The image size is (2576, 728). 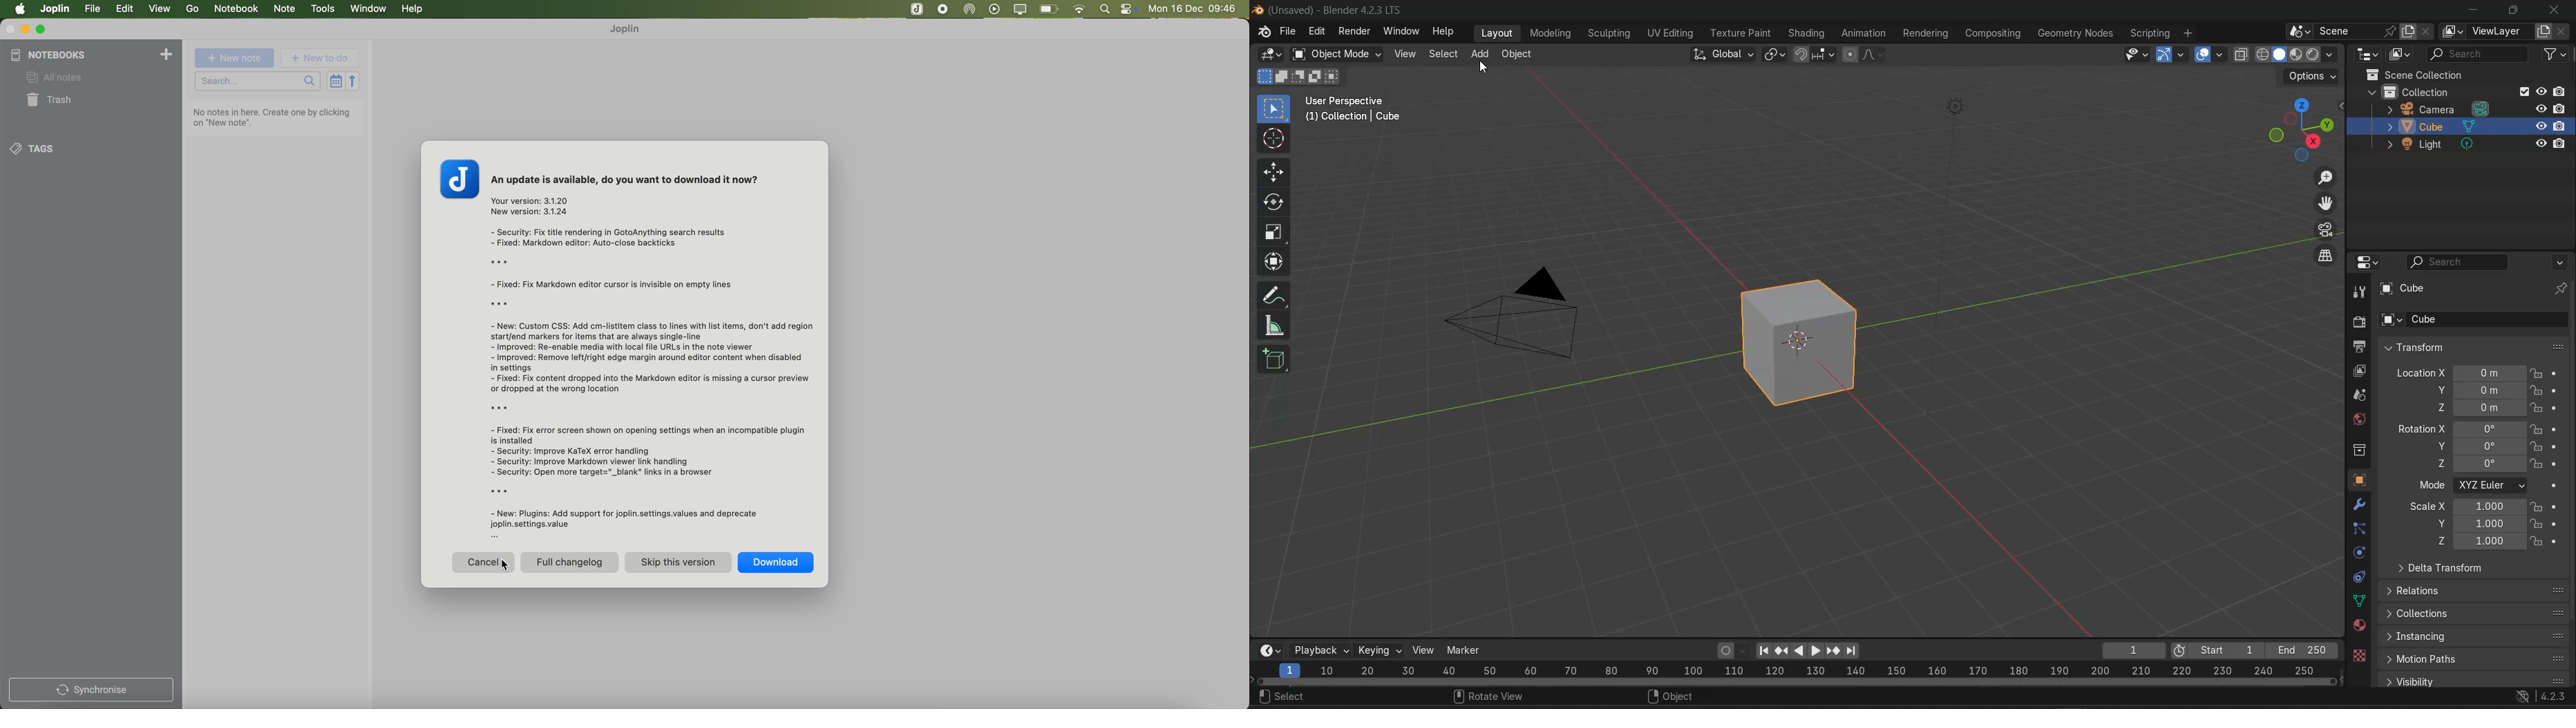 I want to click on cube, so click(x=2405, y=289).